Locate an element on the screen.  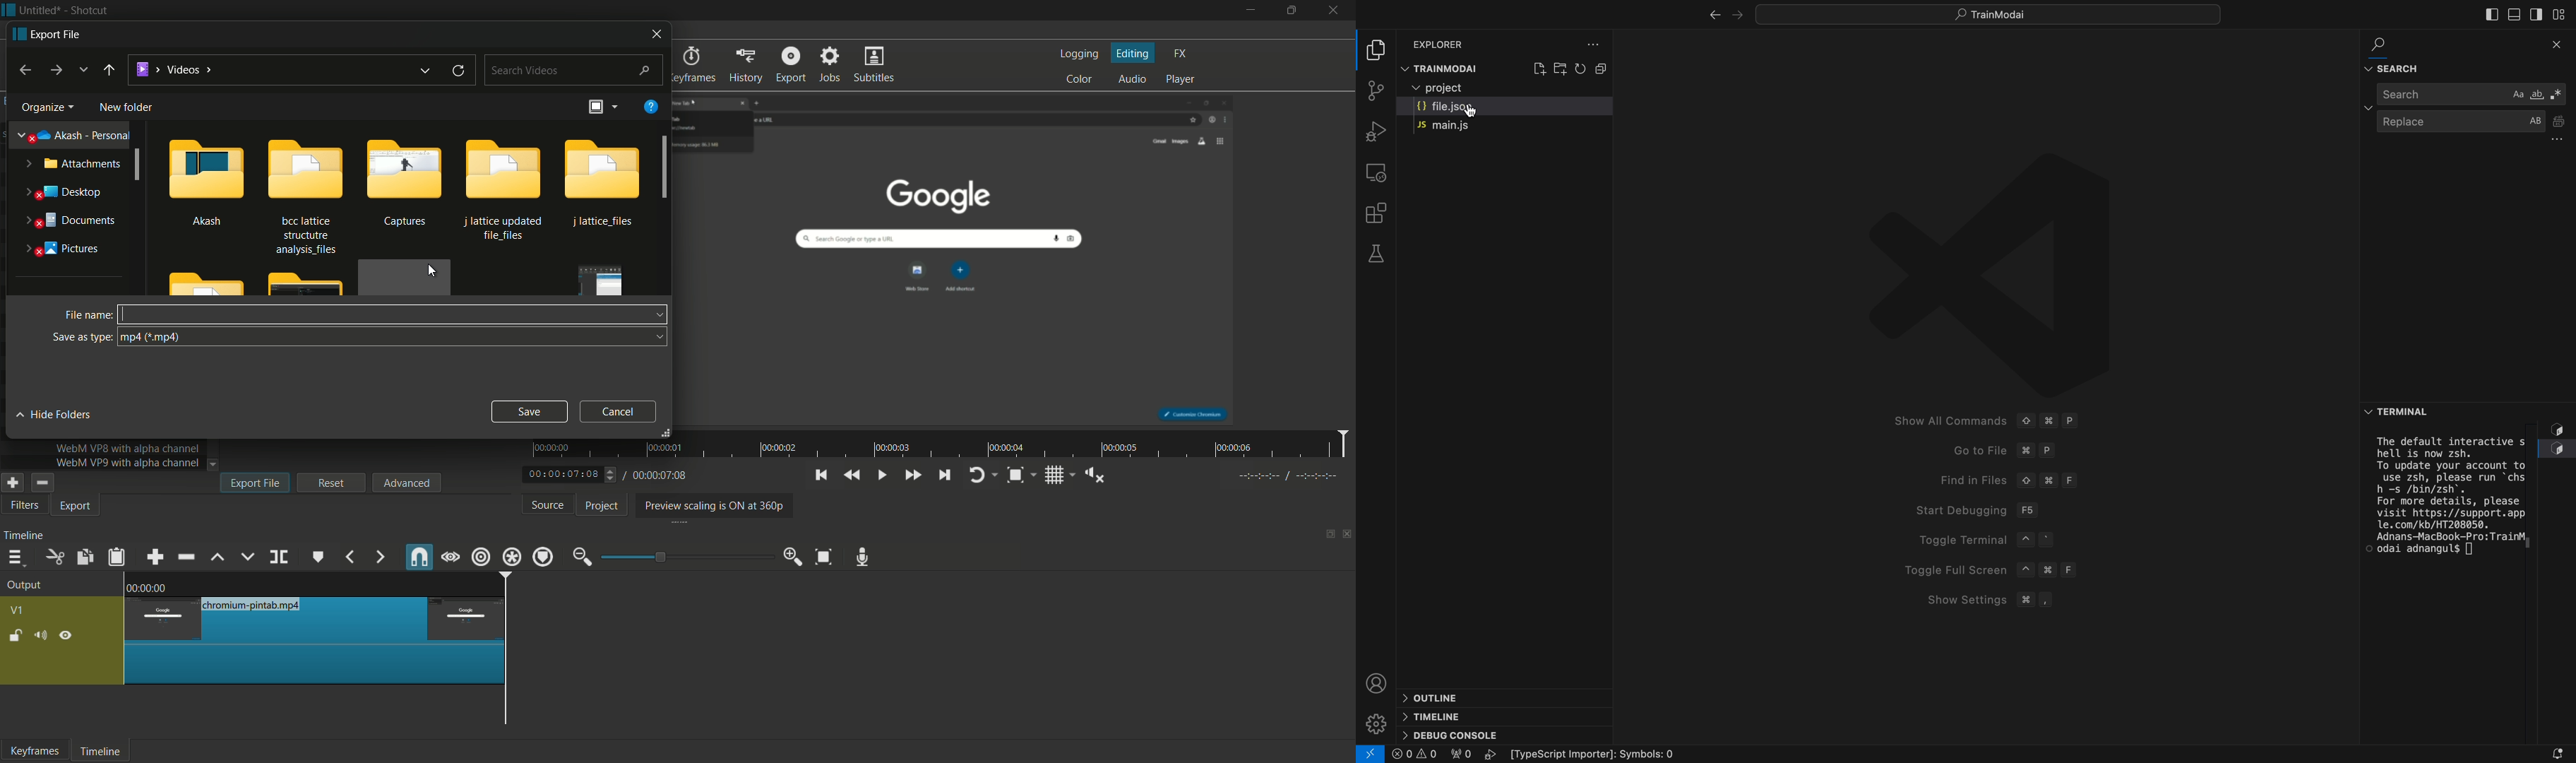
current time is located at coordinates (565, 475).